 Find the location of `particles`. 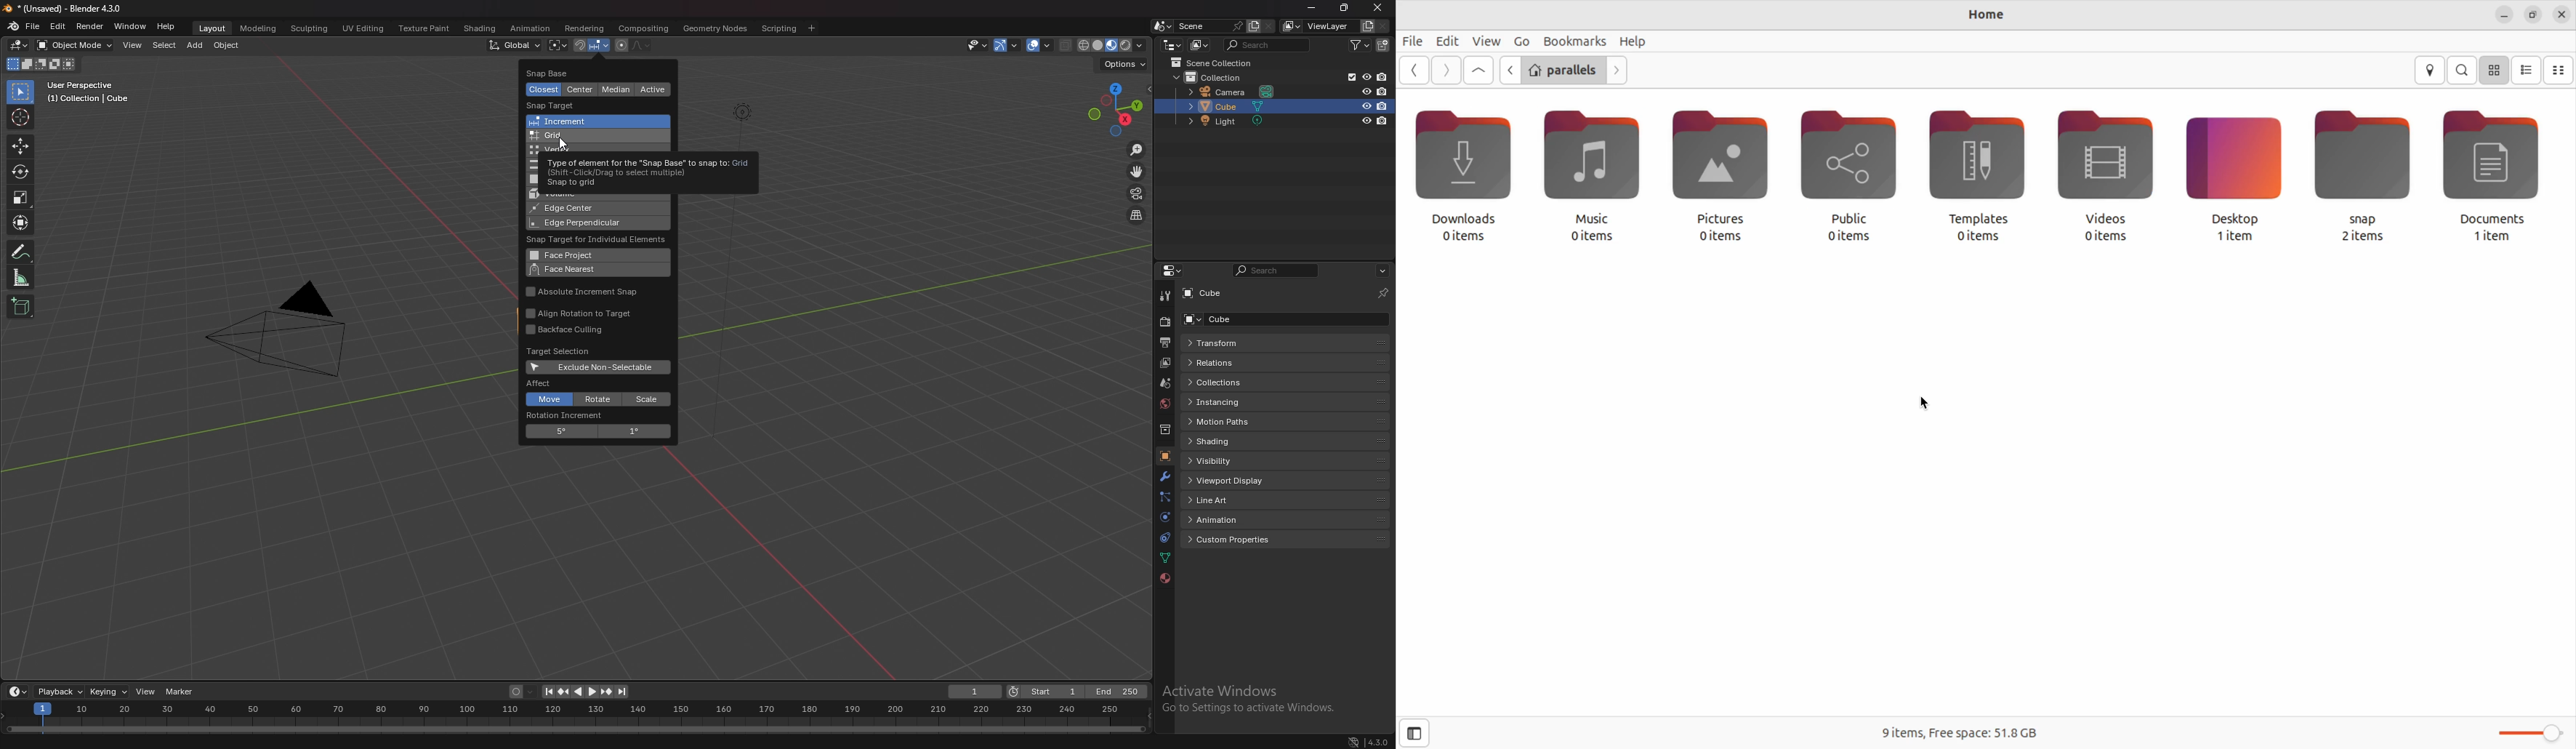

particles is located at coordinates (1164, 496).